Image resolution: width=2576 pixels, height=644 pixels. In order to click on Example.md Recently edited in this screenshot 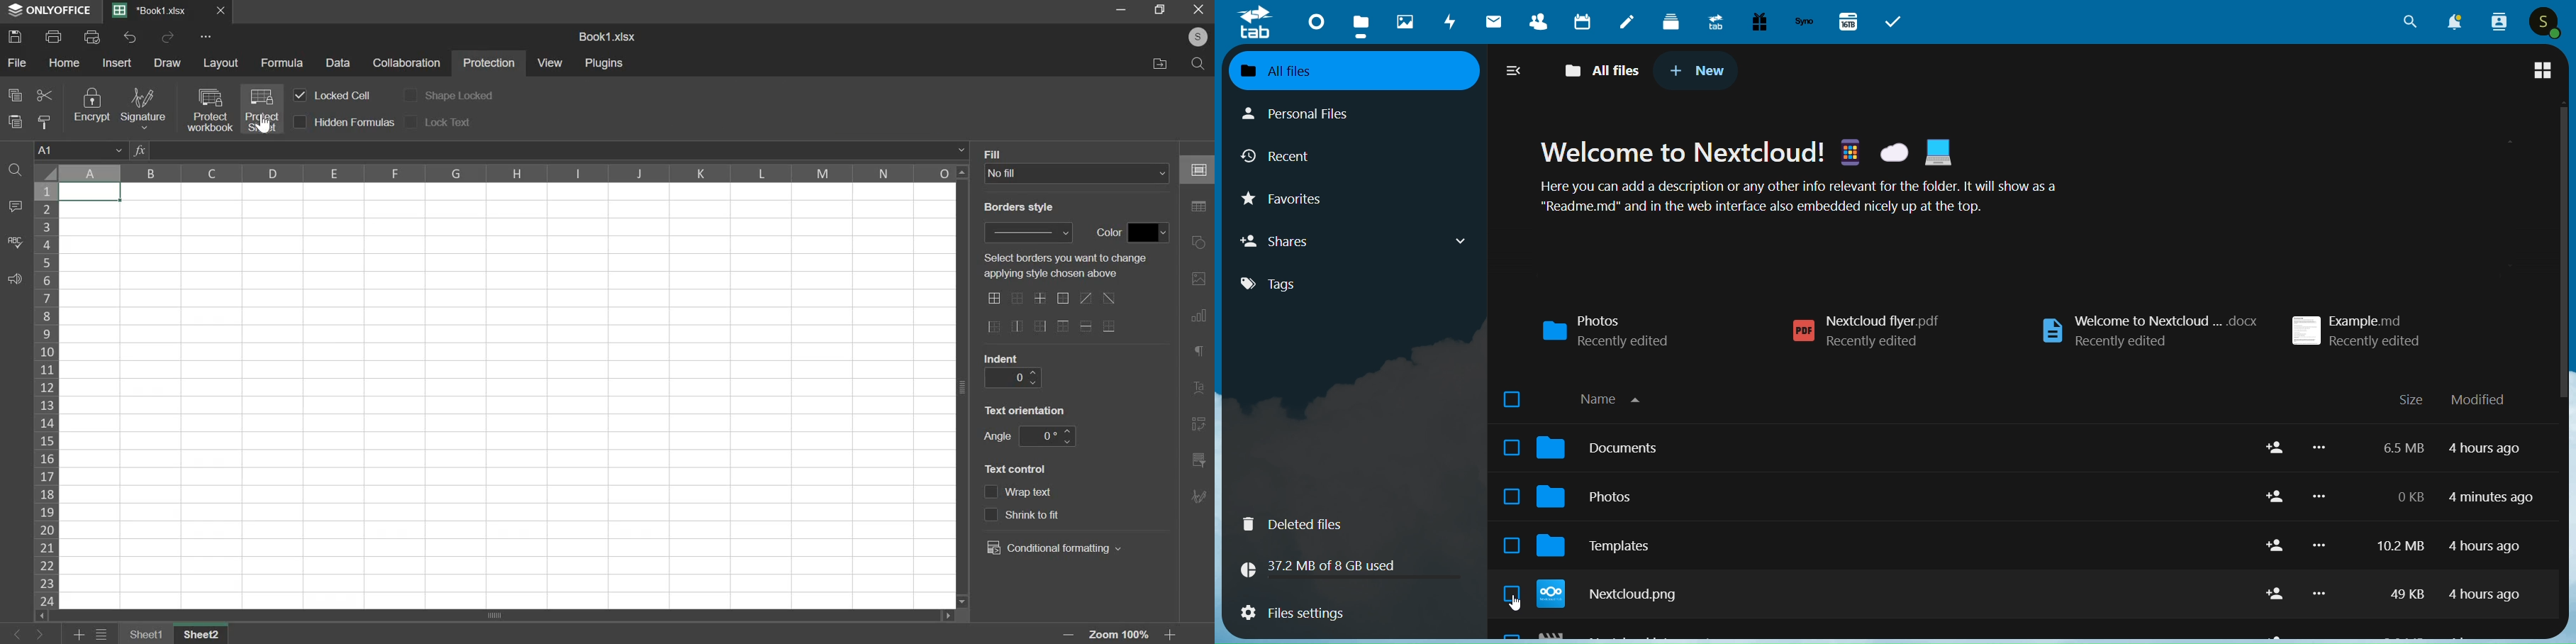, I will do `click(2357, 331)`.